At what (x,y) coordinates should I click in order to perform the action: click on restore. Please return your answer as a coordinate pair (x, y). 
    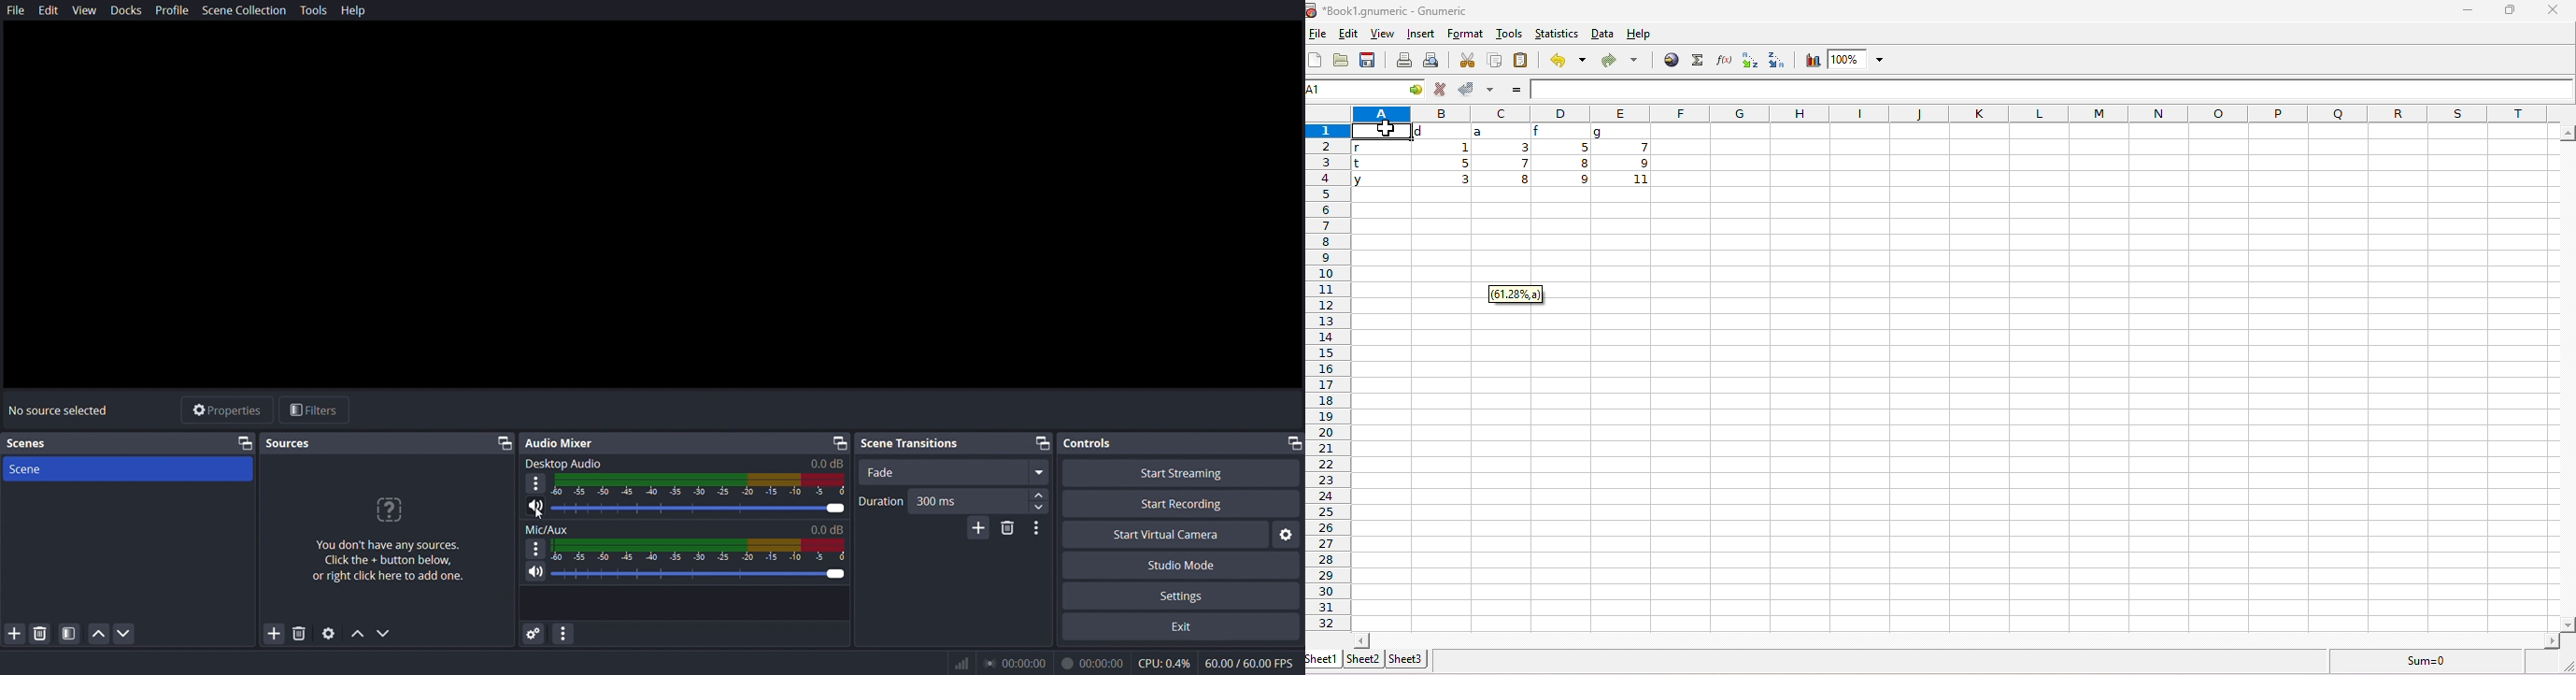
    Looking at the image, I should click on (502, 443).